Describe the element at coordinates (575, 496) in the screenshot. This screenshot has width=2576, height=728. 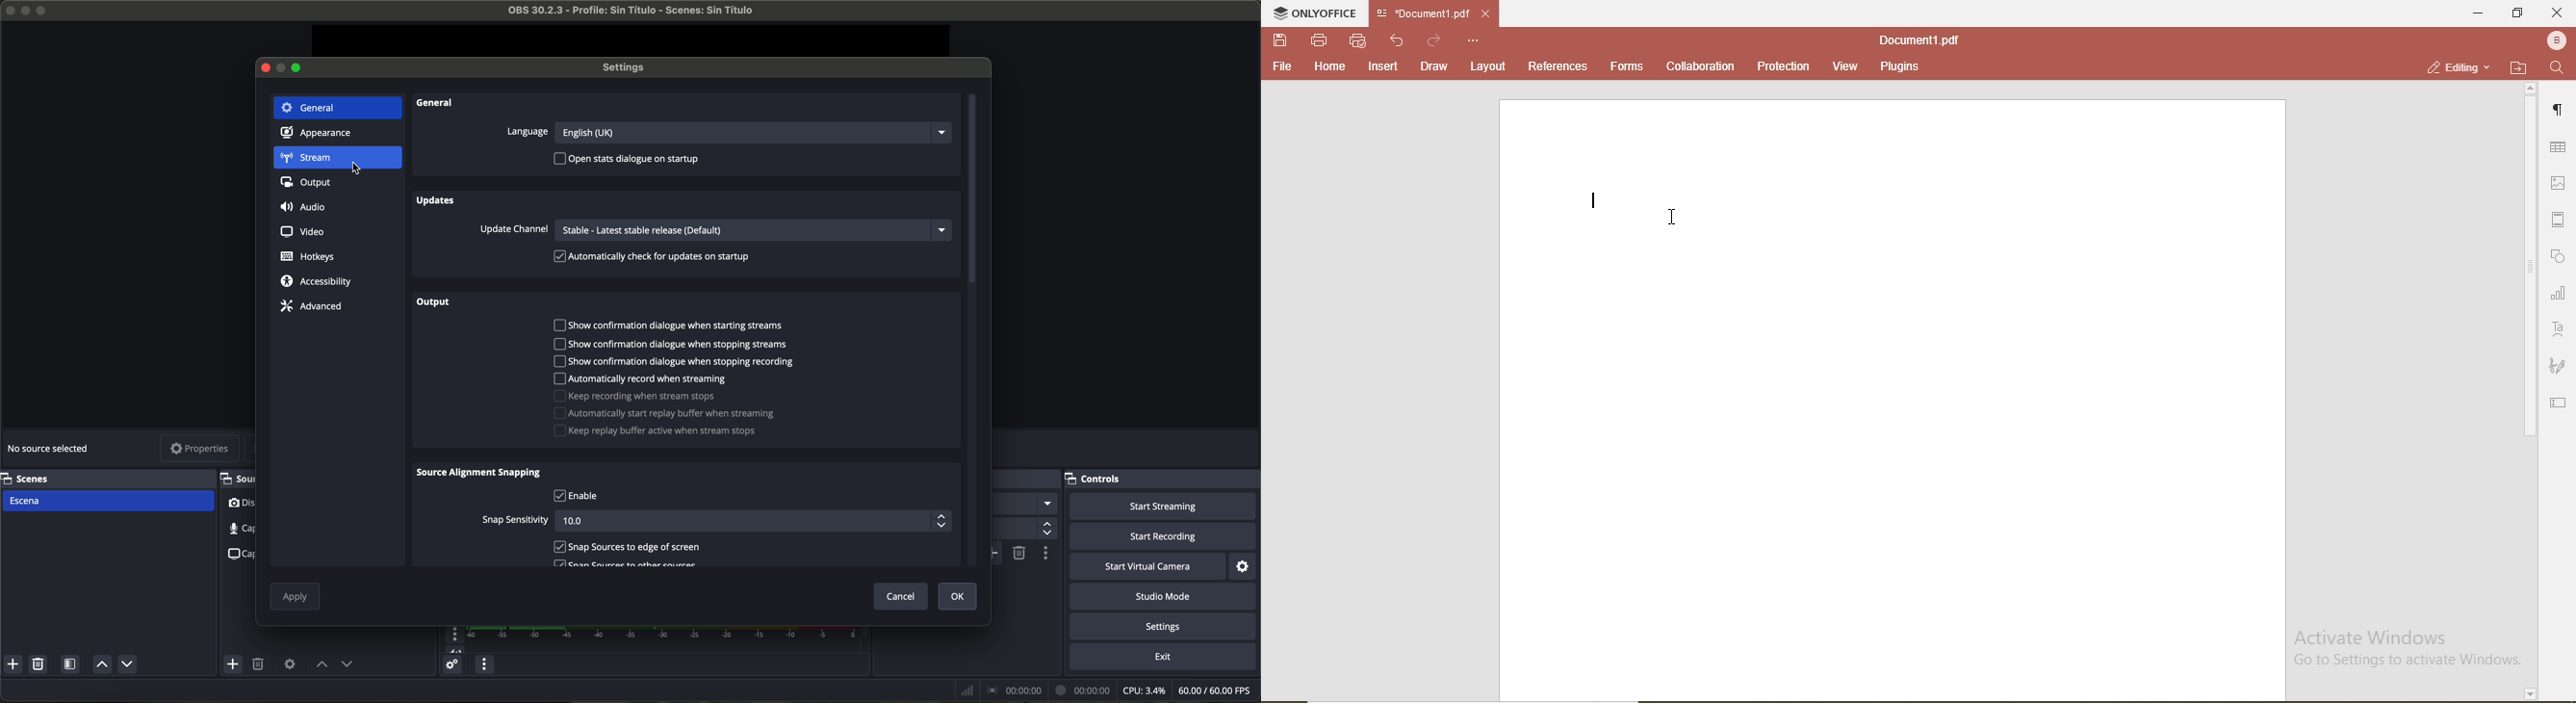
I see `enable` at that location.